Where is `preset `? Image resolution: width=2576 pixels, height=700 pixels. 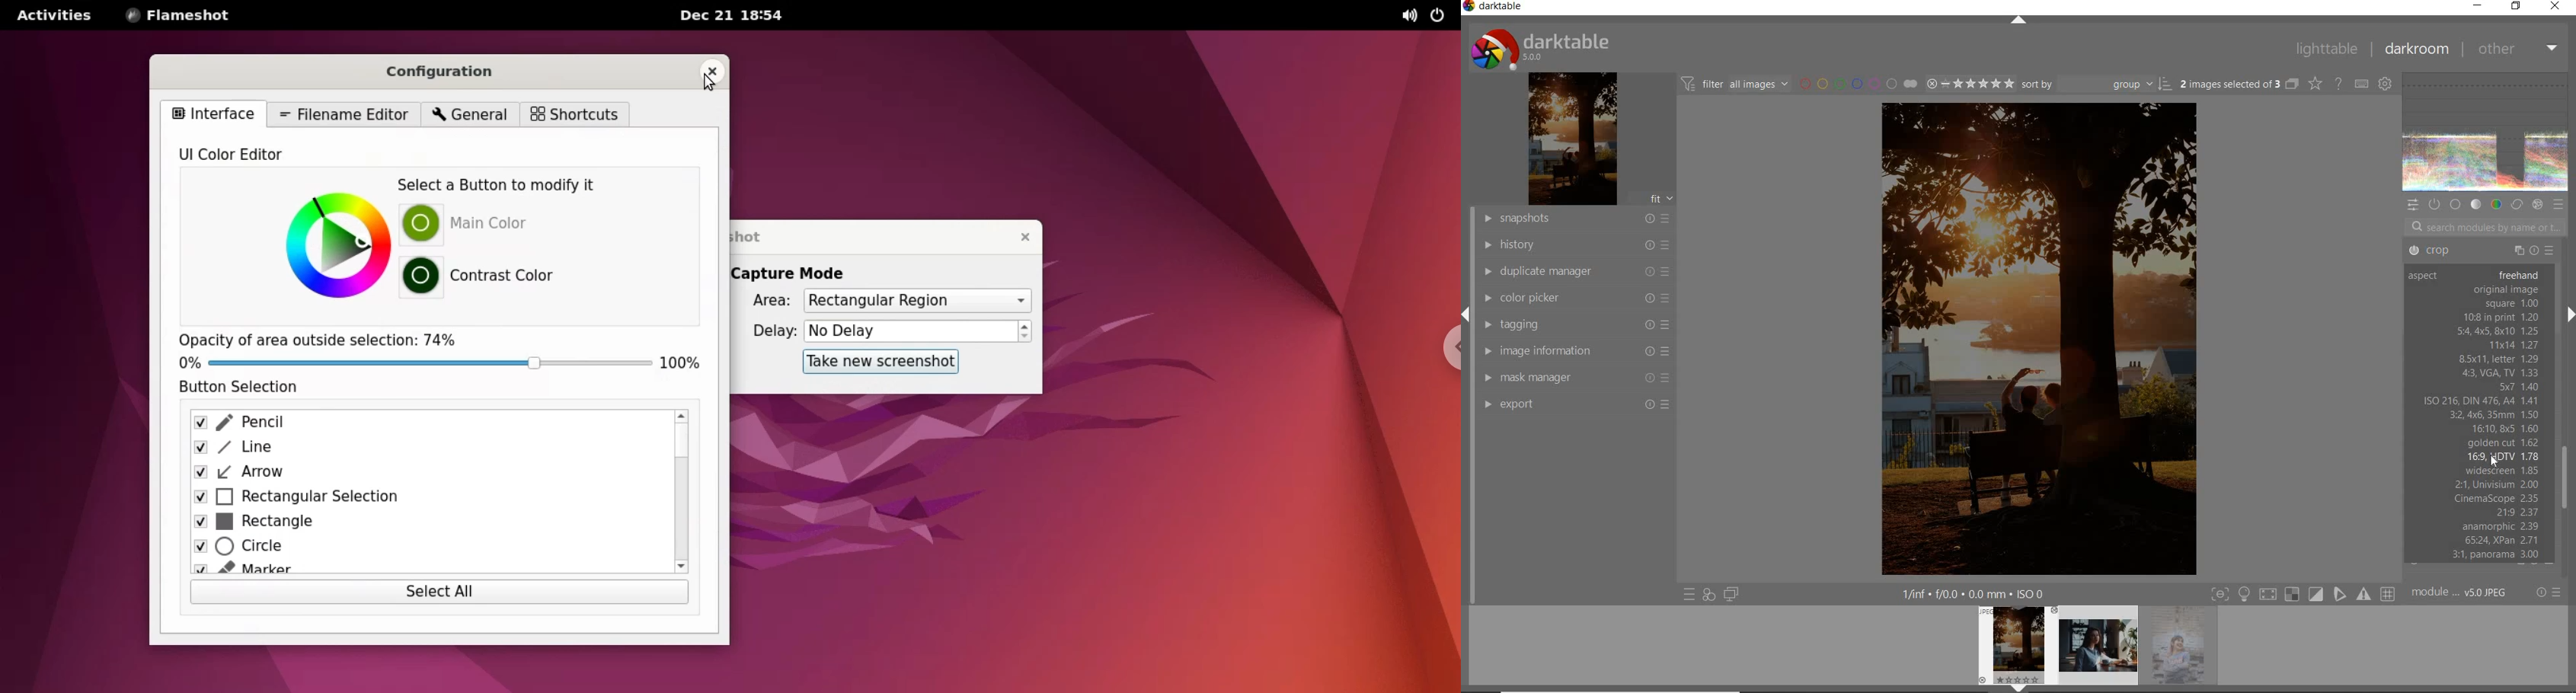 preset  is located at coordinates (2558, 203).